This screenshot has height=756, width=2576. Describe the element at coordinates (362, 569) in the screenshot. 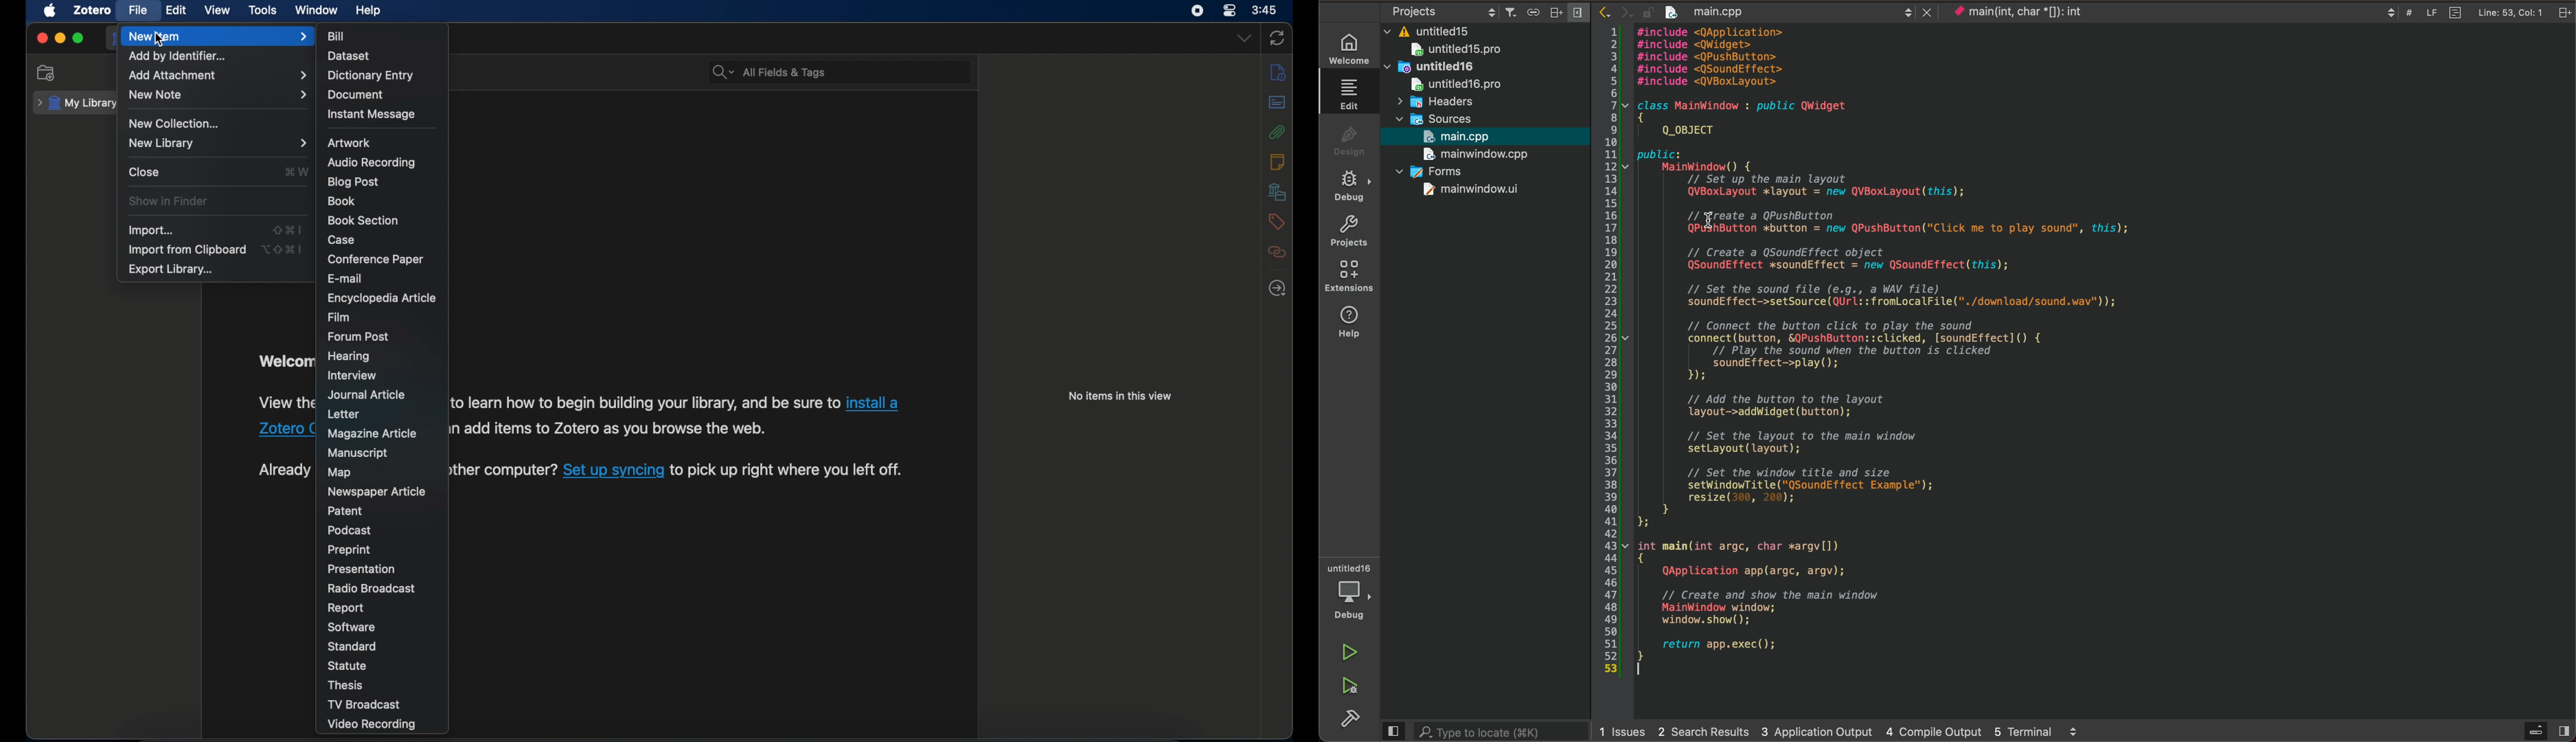

I see `presentation` at that location.